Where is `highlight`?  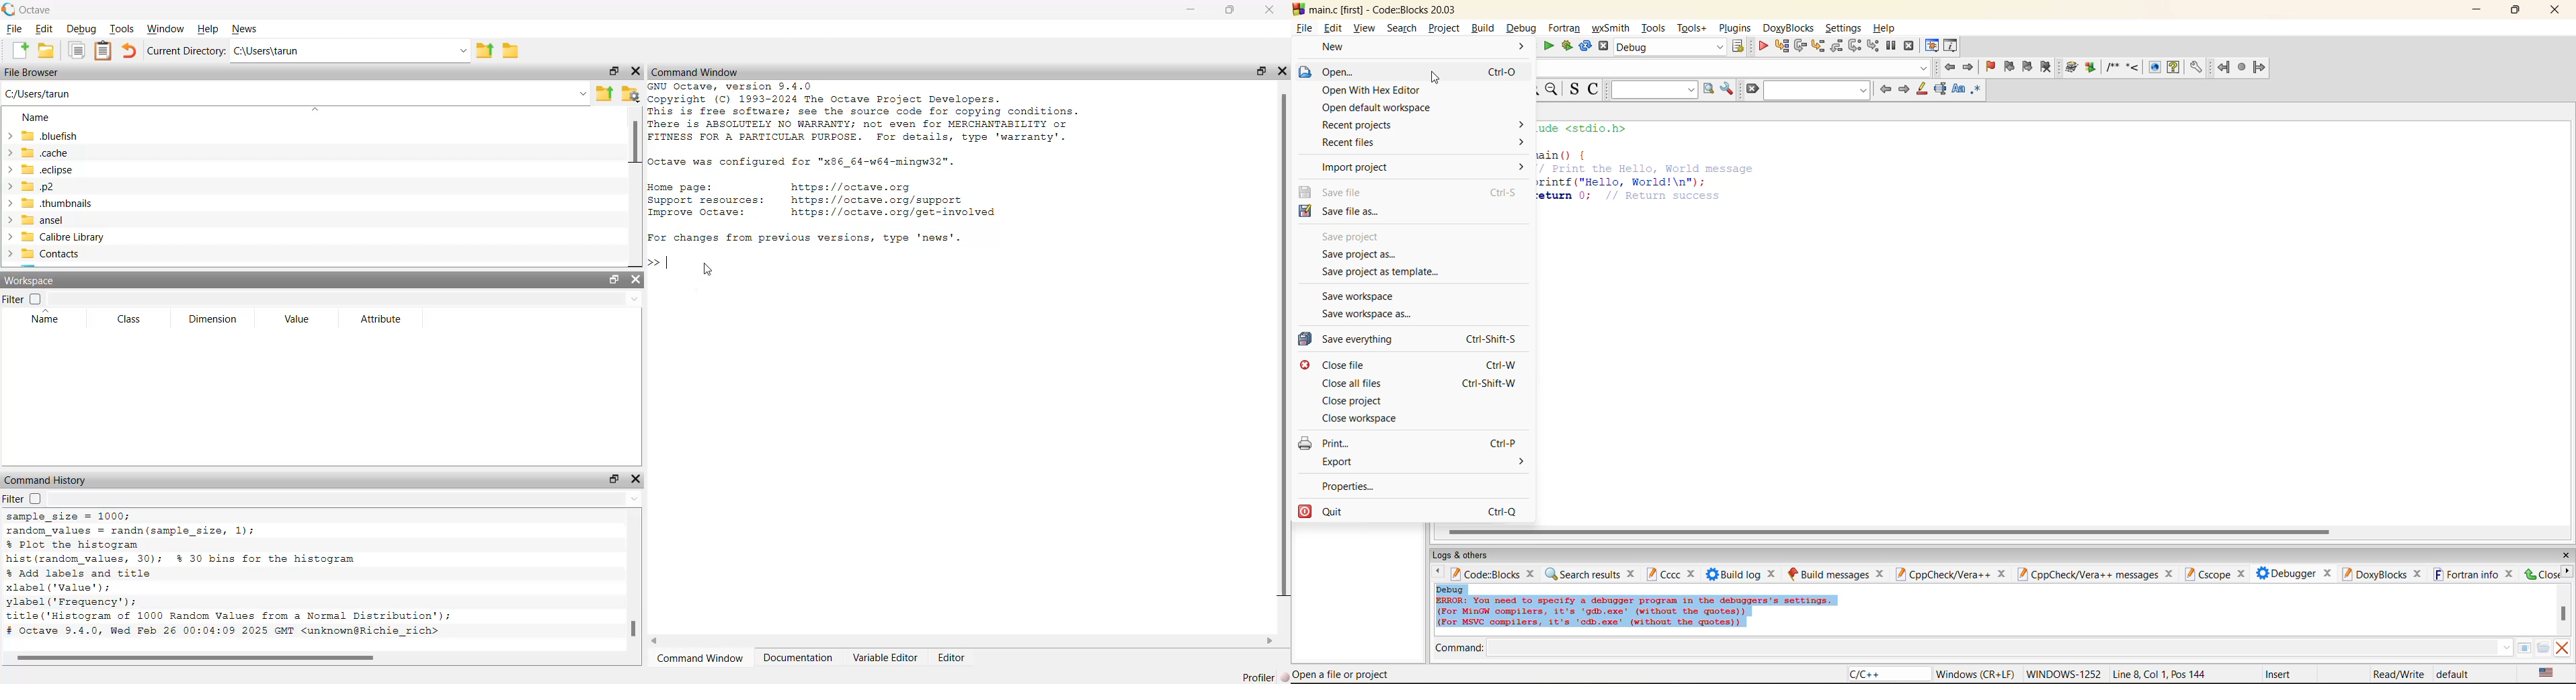
highlight is located at coordinates (1921, 90).